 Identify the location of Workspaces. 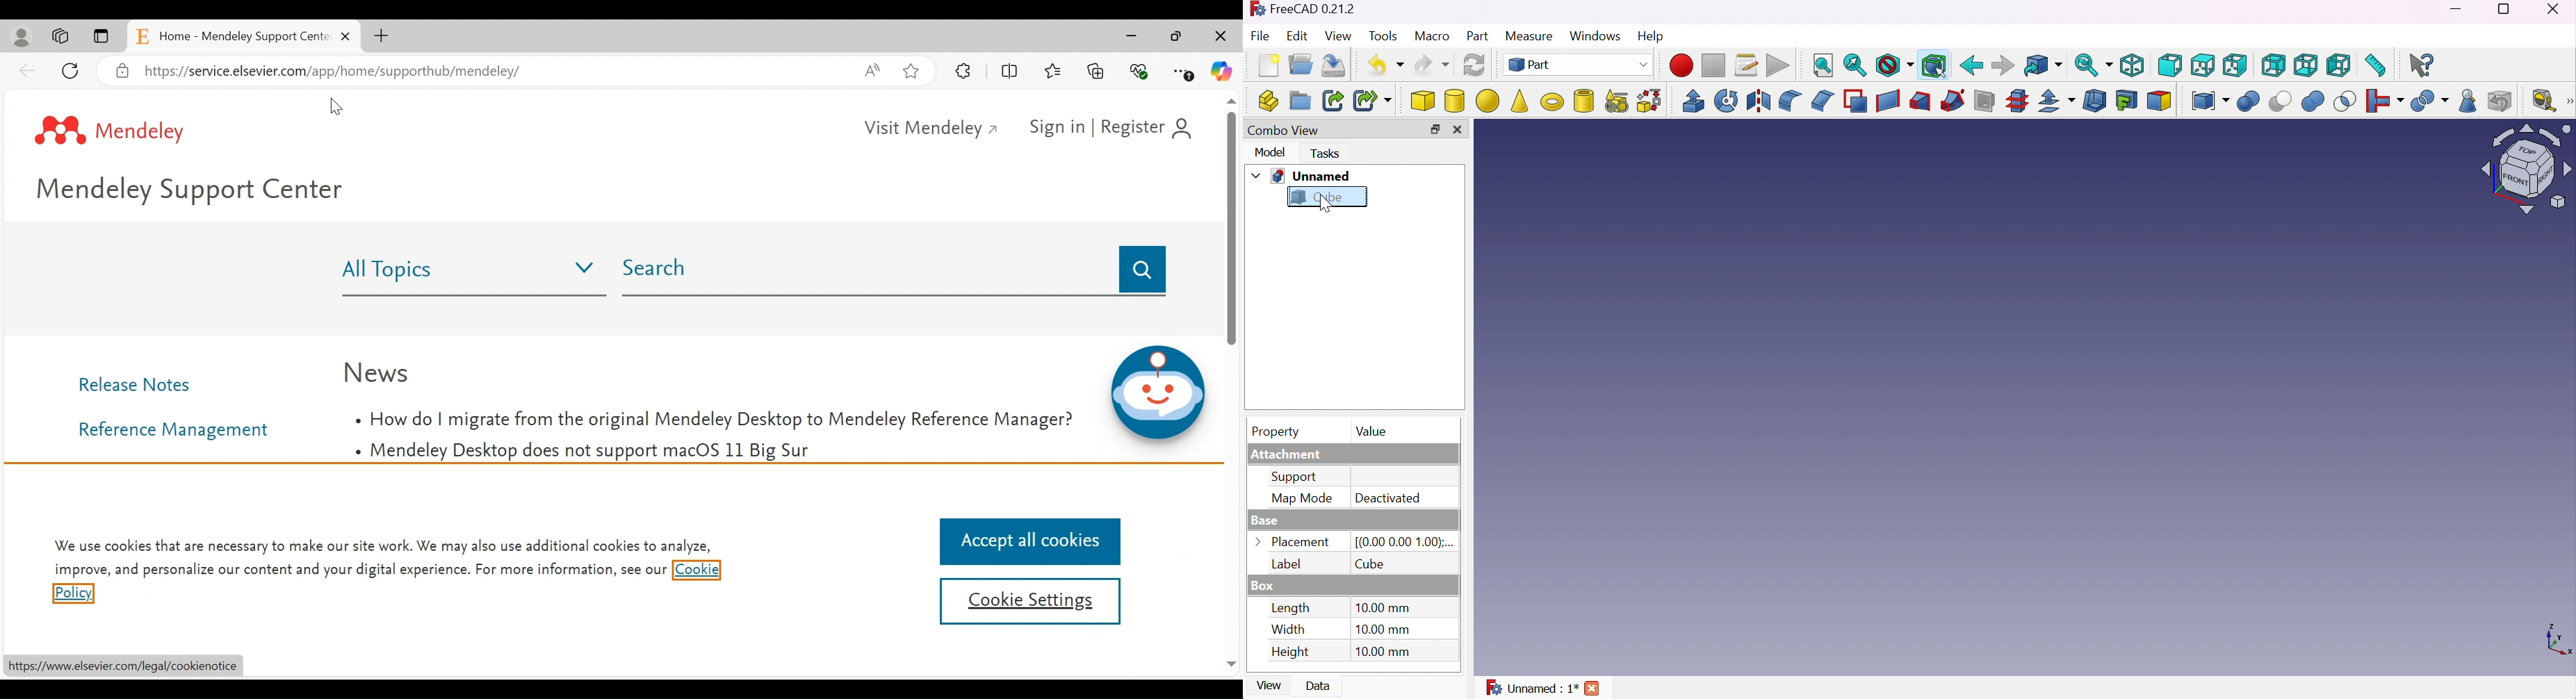
(61, 37).